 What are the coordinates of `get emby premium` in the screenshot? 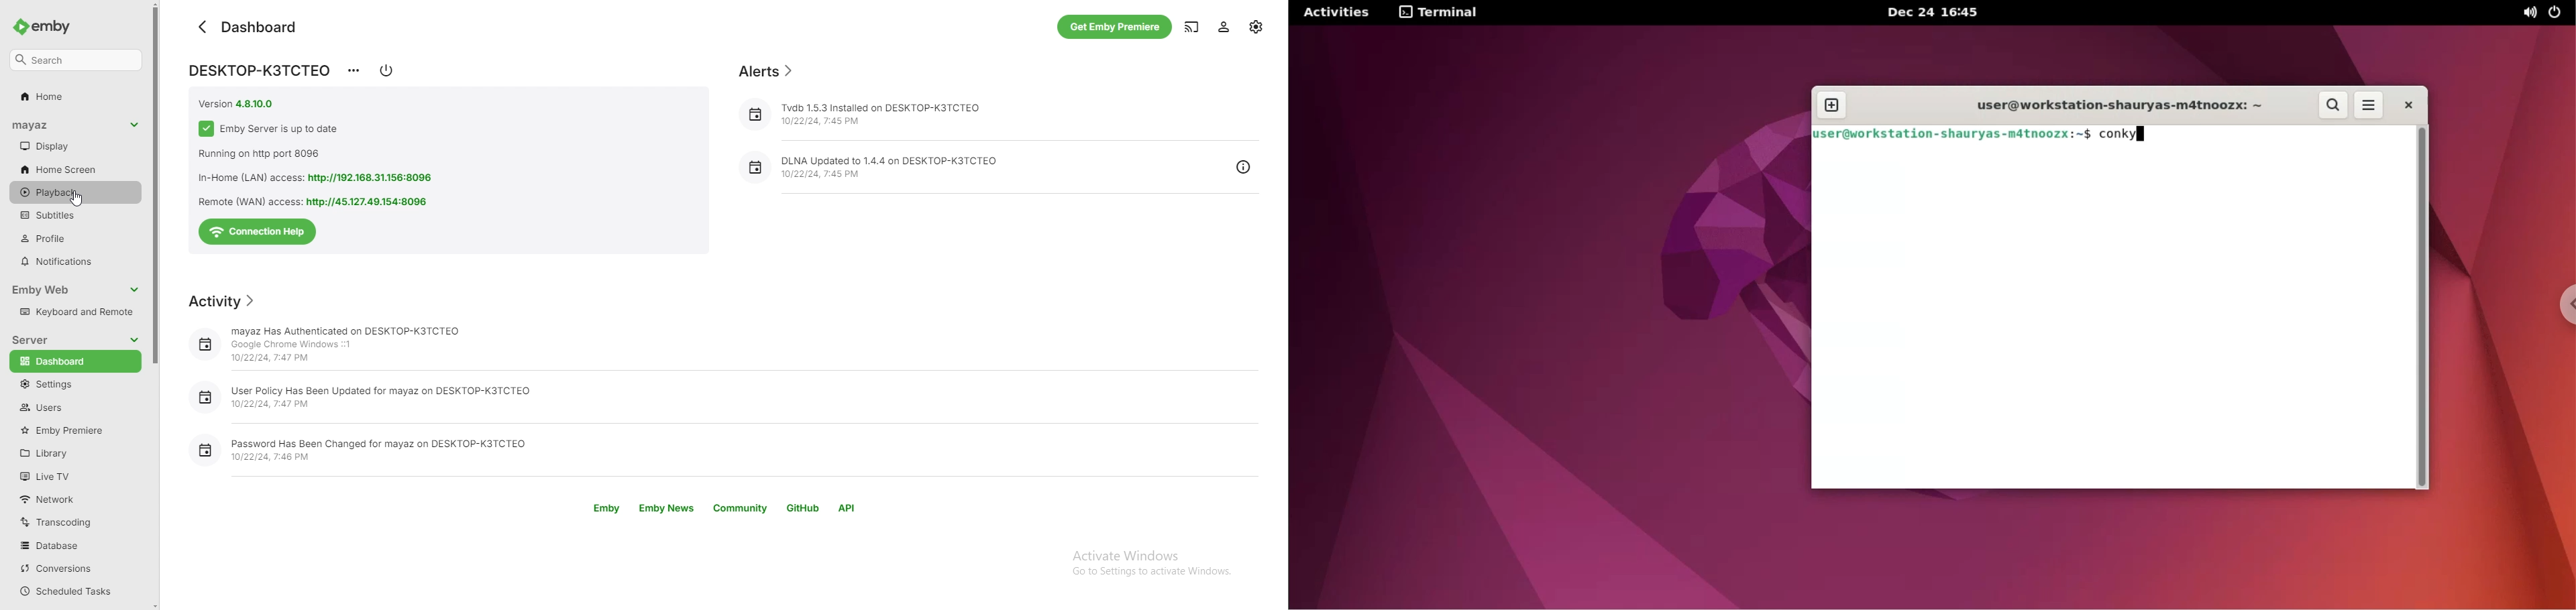 It's located at (1115, 27).